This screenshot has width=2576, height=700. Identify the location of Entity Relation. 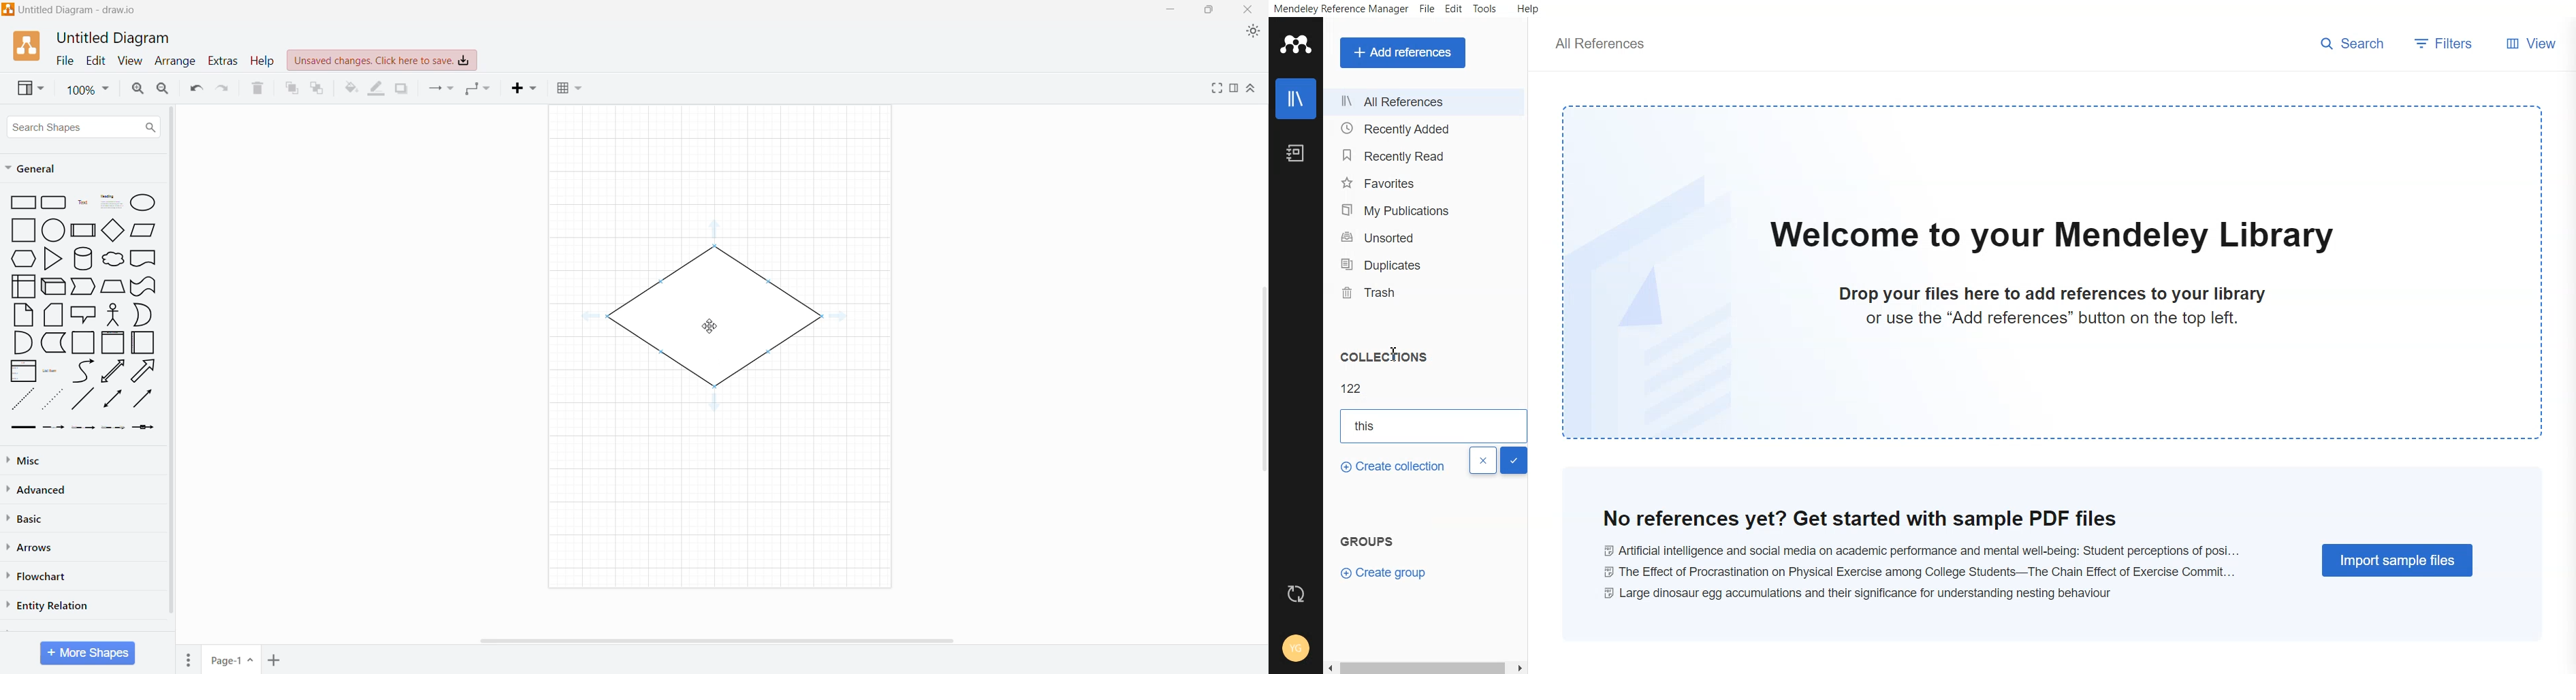
(49, 606).